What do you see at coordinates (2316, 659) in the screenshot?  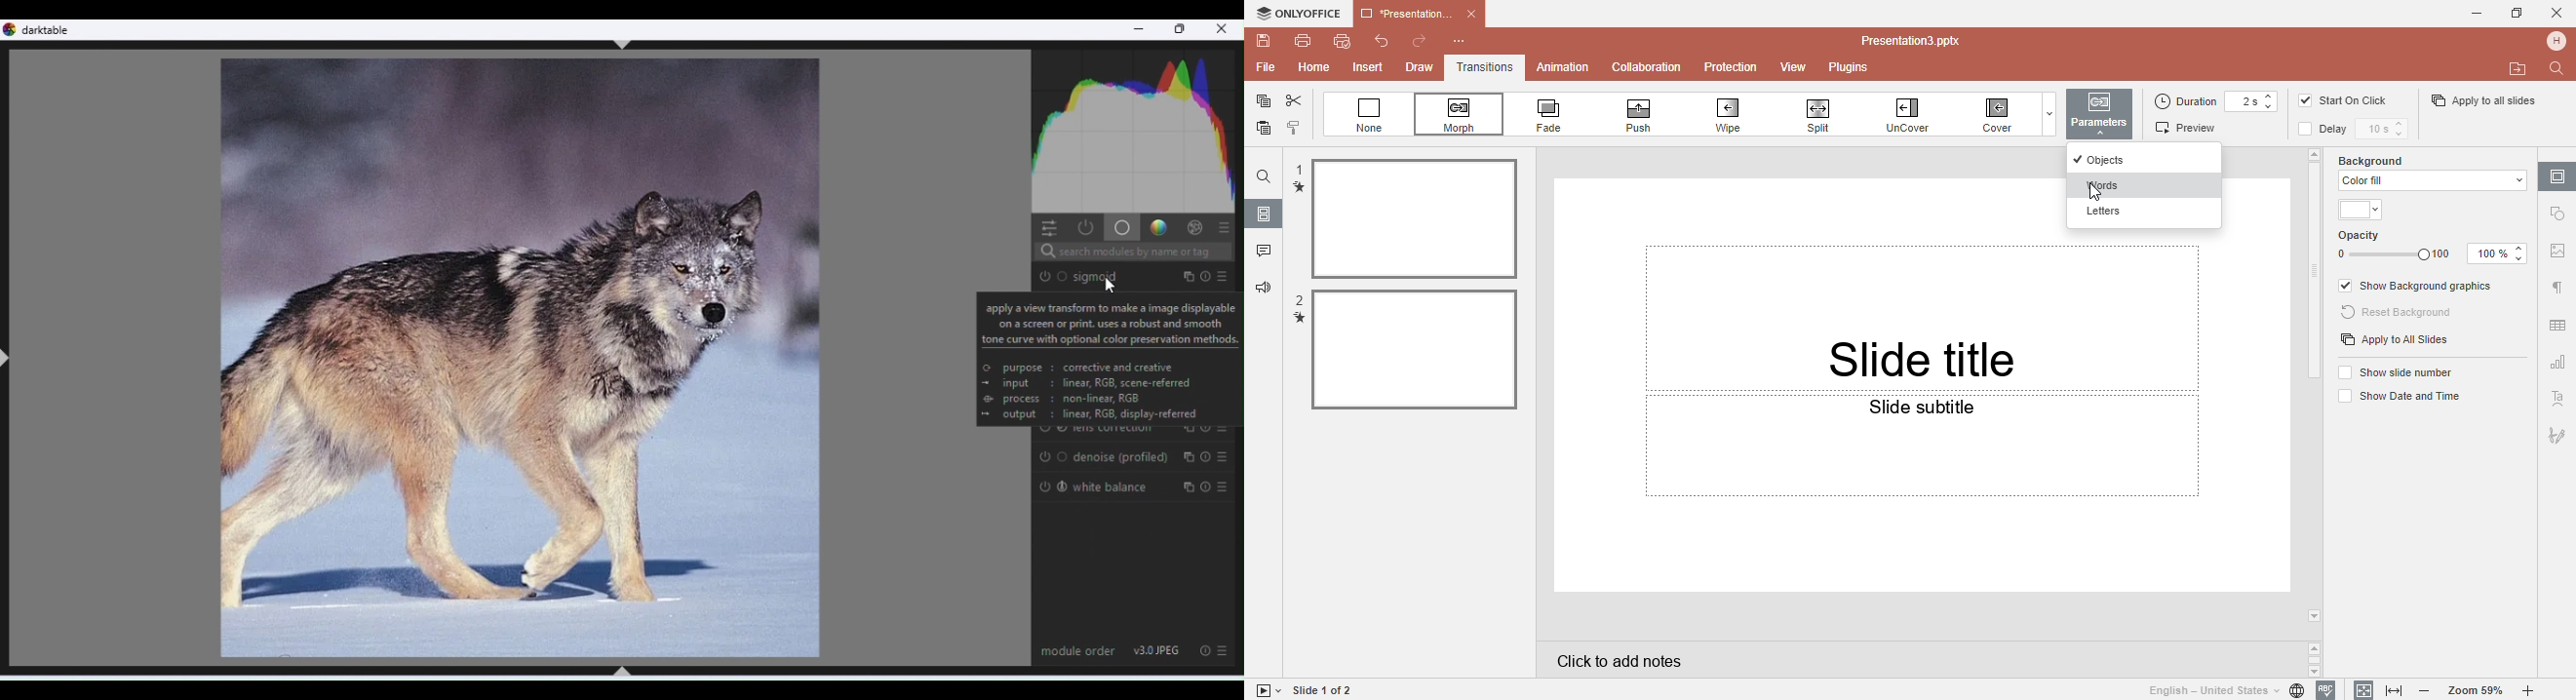 I see `Scroll buttons` at bounding box center [2316, 659].